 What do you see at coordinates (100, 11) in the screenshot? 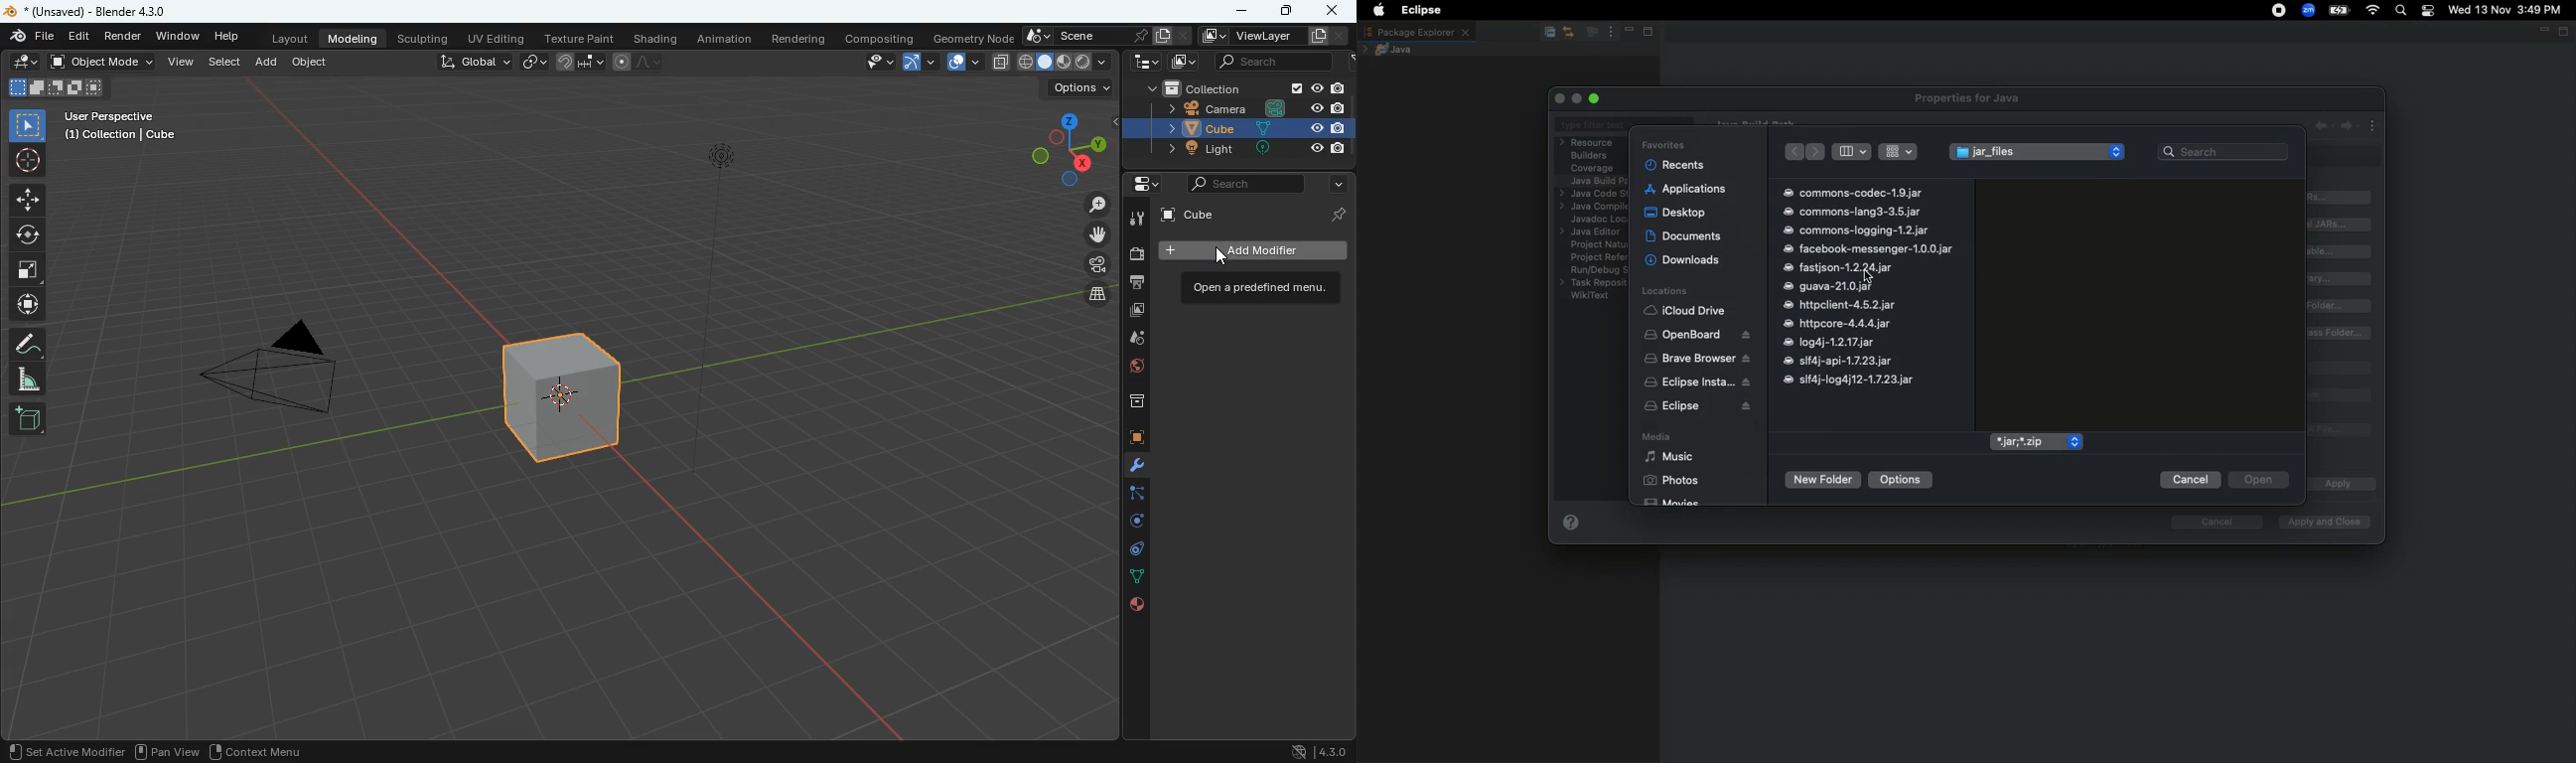
I see `` at bounding box center [100, 11].